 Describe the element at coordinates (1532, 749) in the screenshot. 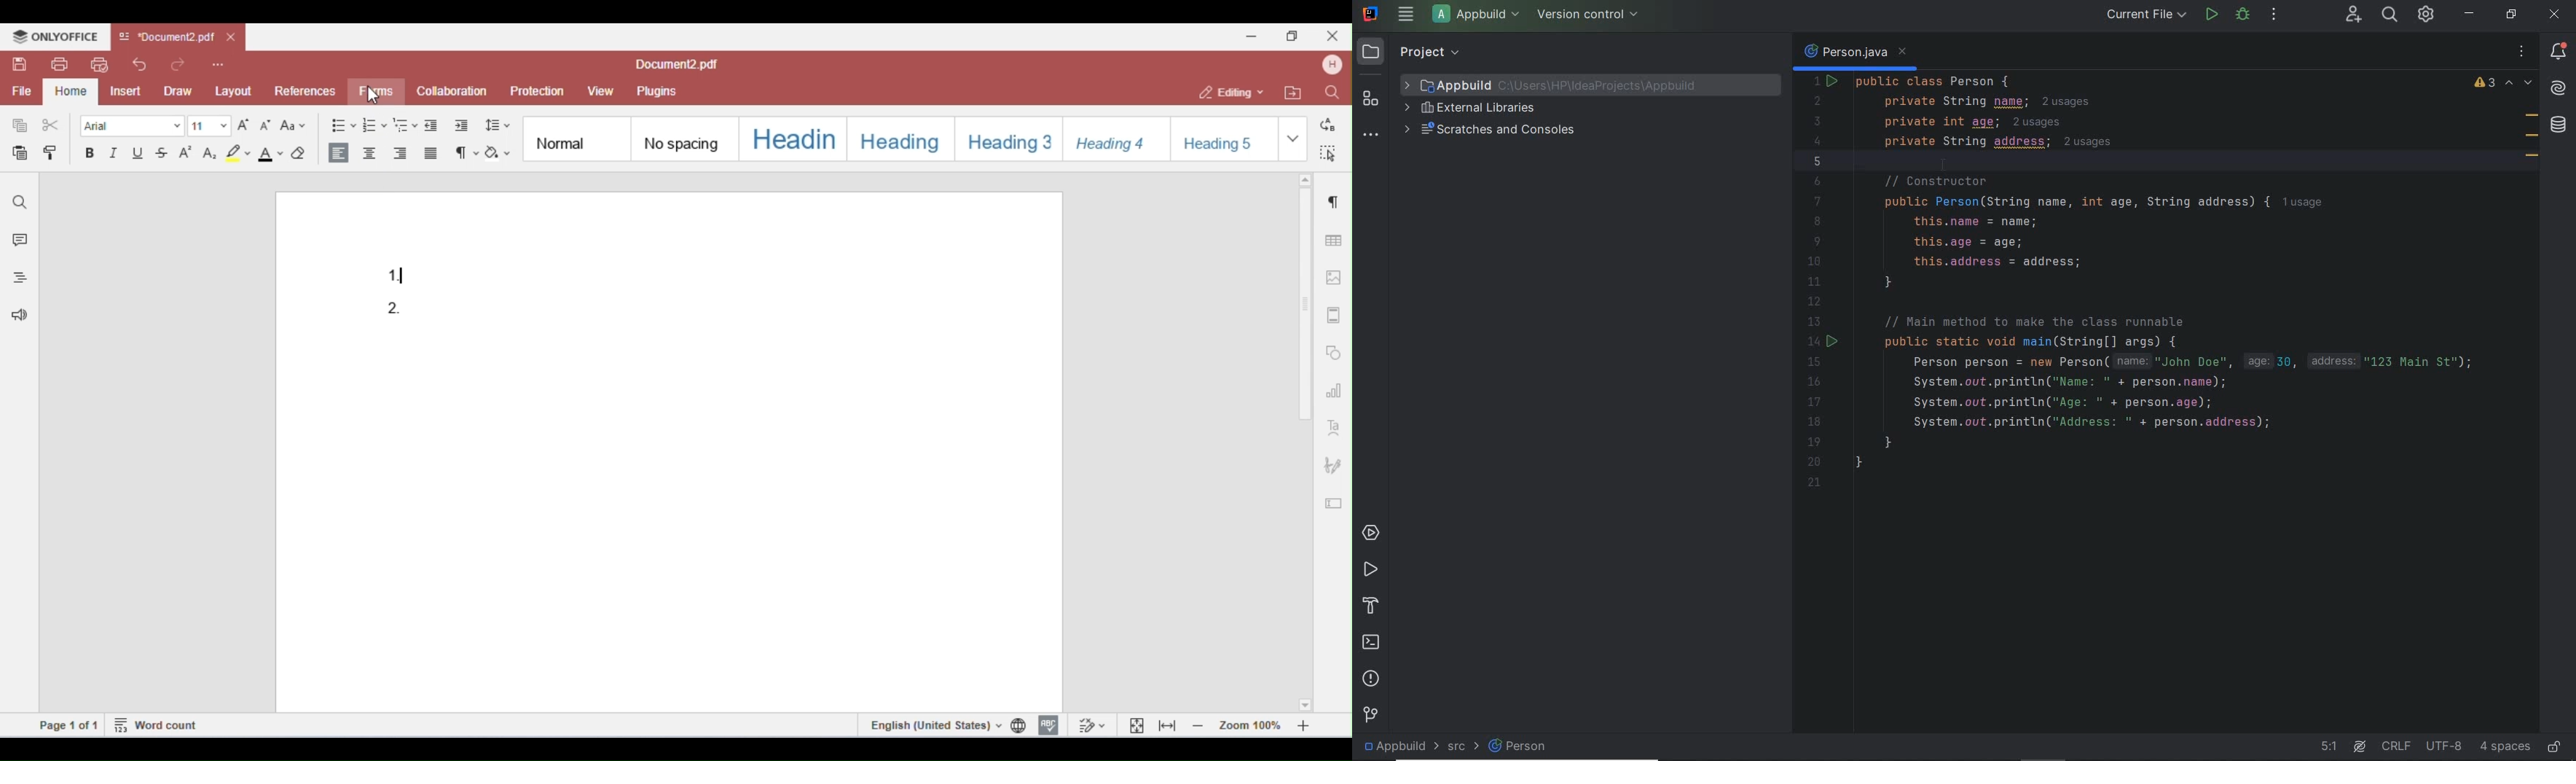

I see `person` at that location.